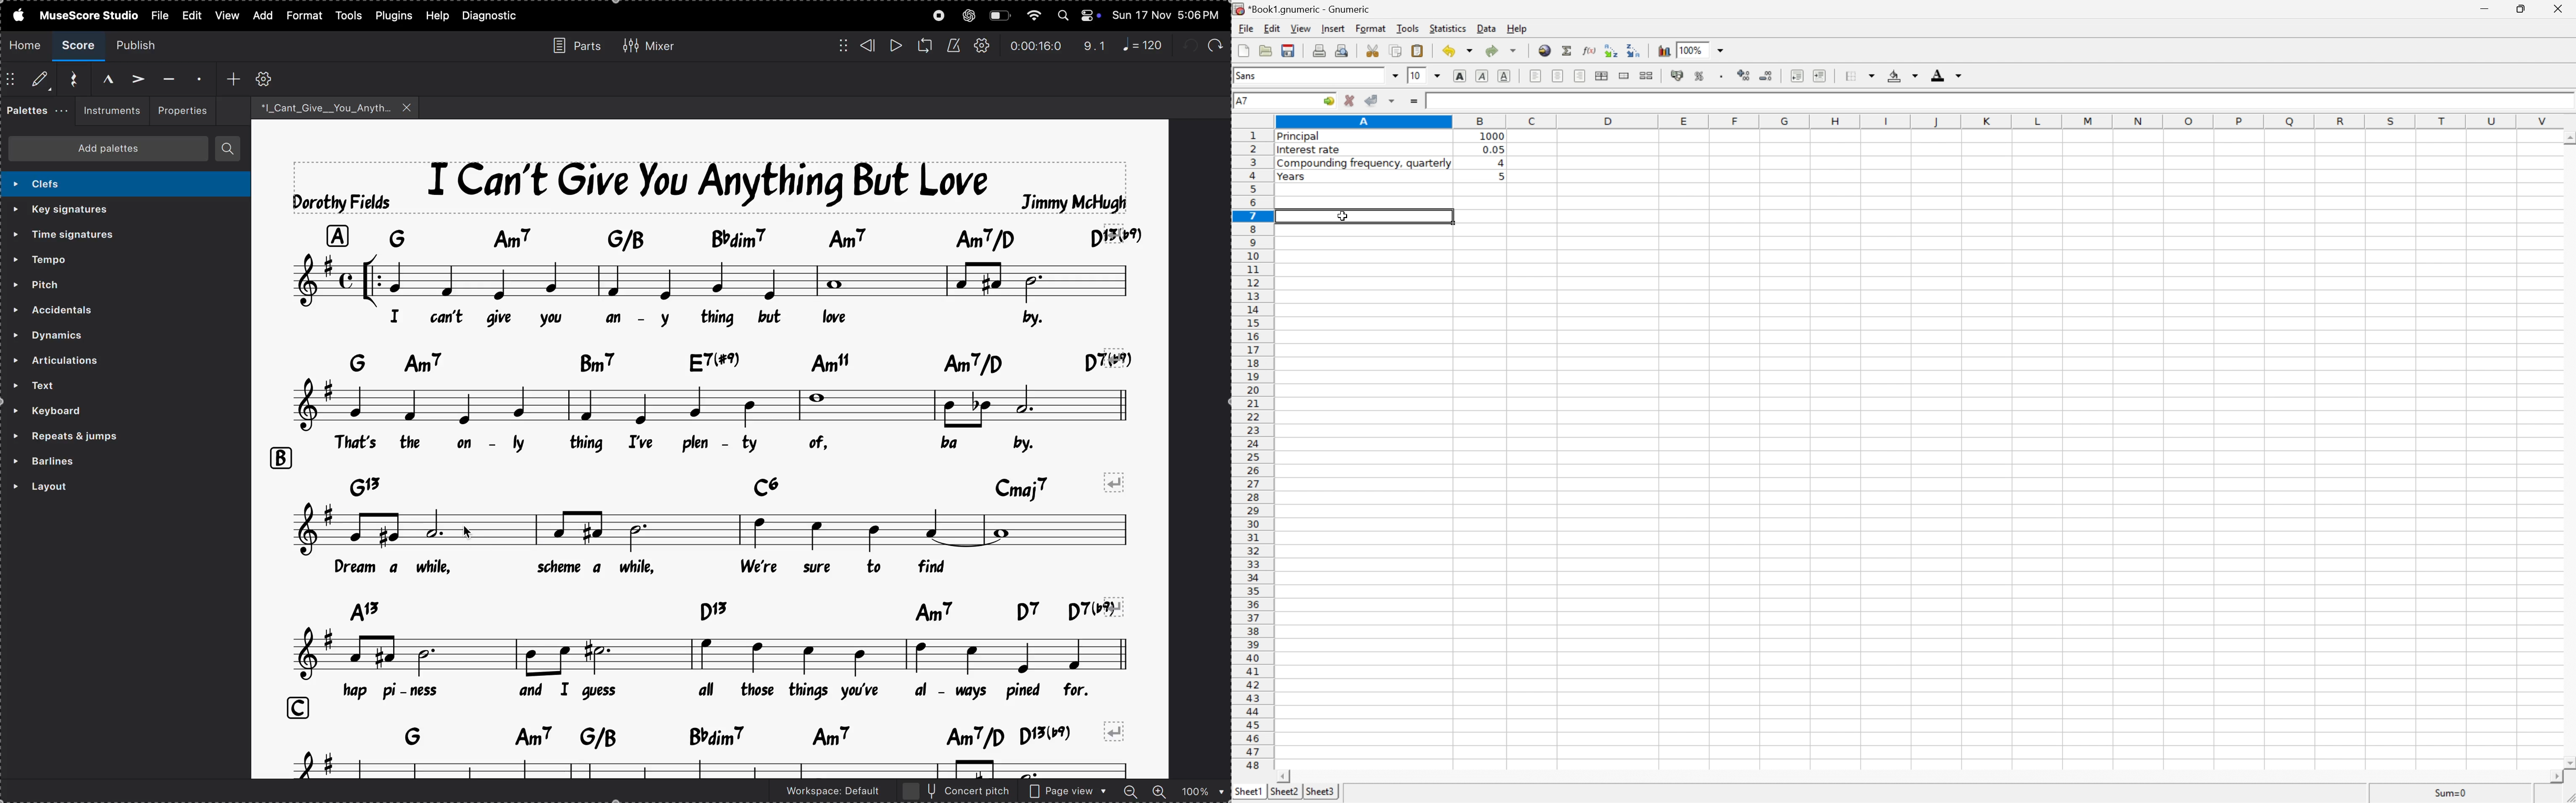  What do you see at coordinates (1408, 27) in the screenshot?
I see `tools` at bounding box center [1408, 27].